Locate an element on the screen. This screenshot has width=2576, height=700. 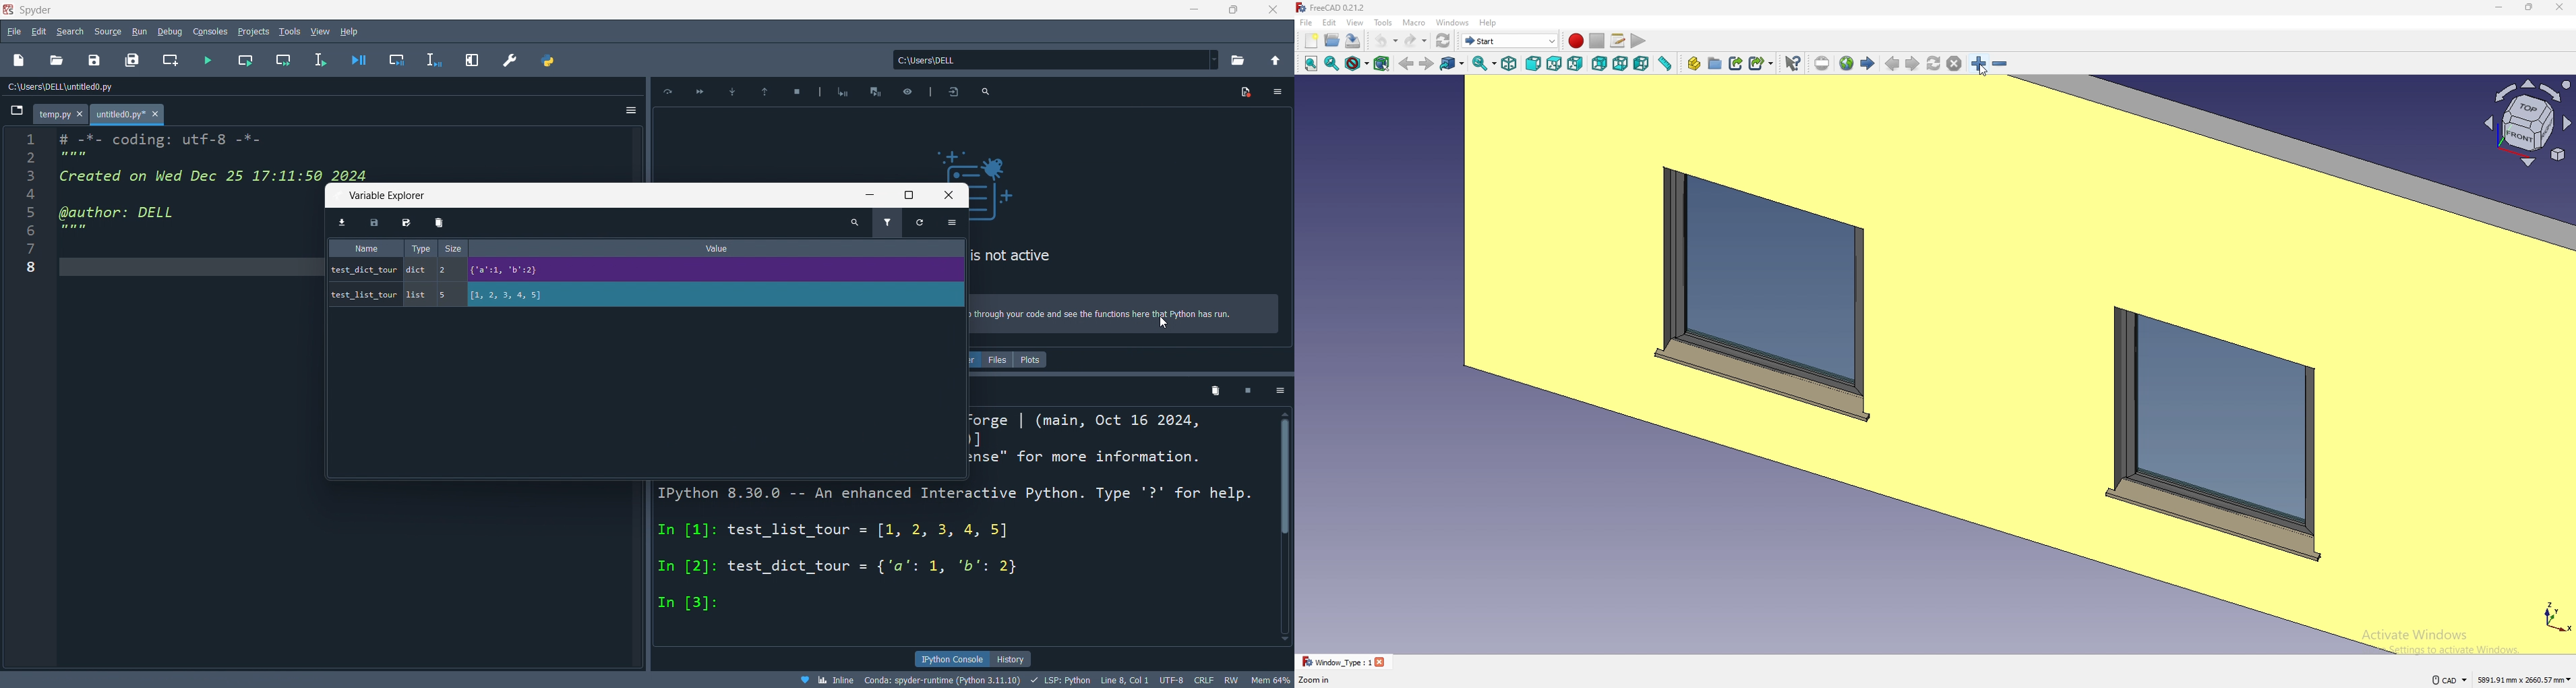
project is located at coordinates (256, 31).